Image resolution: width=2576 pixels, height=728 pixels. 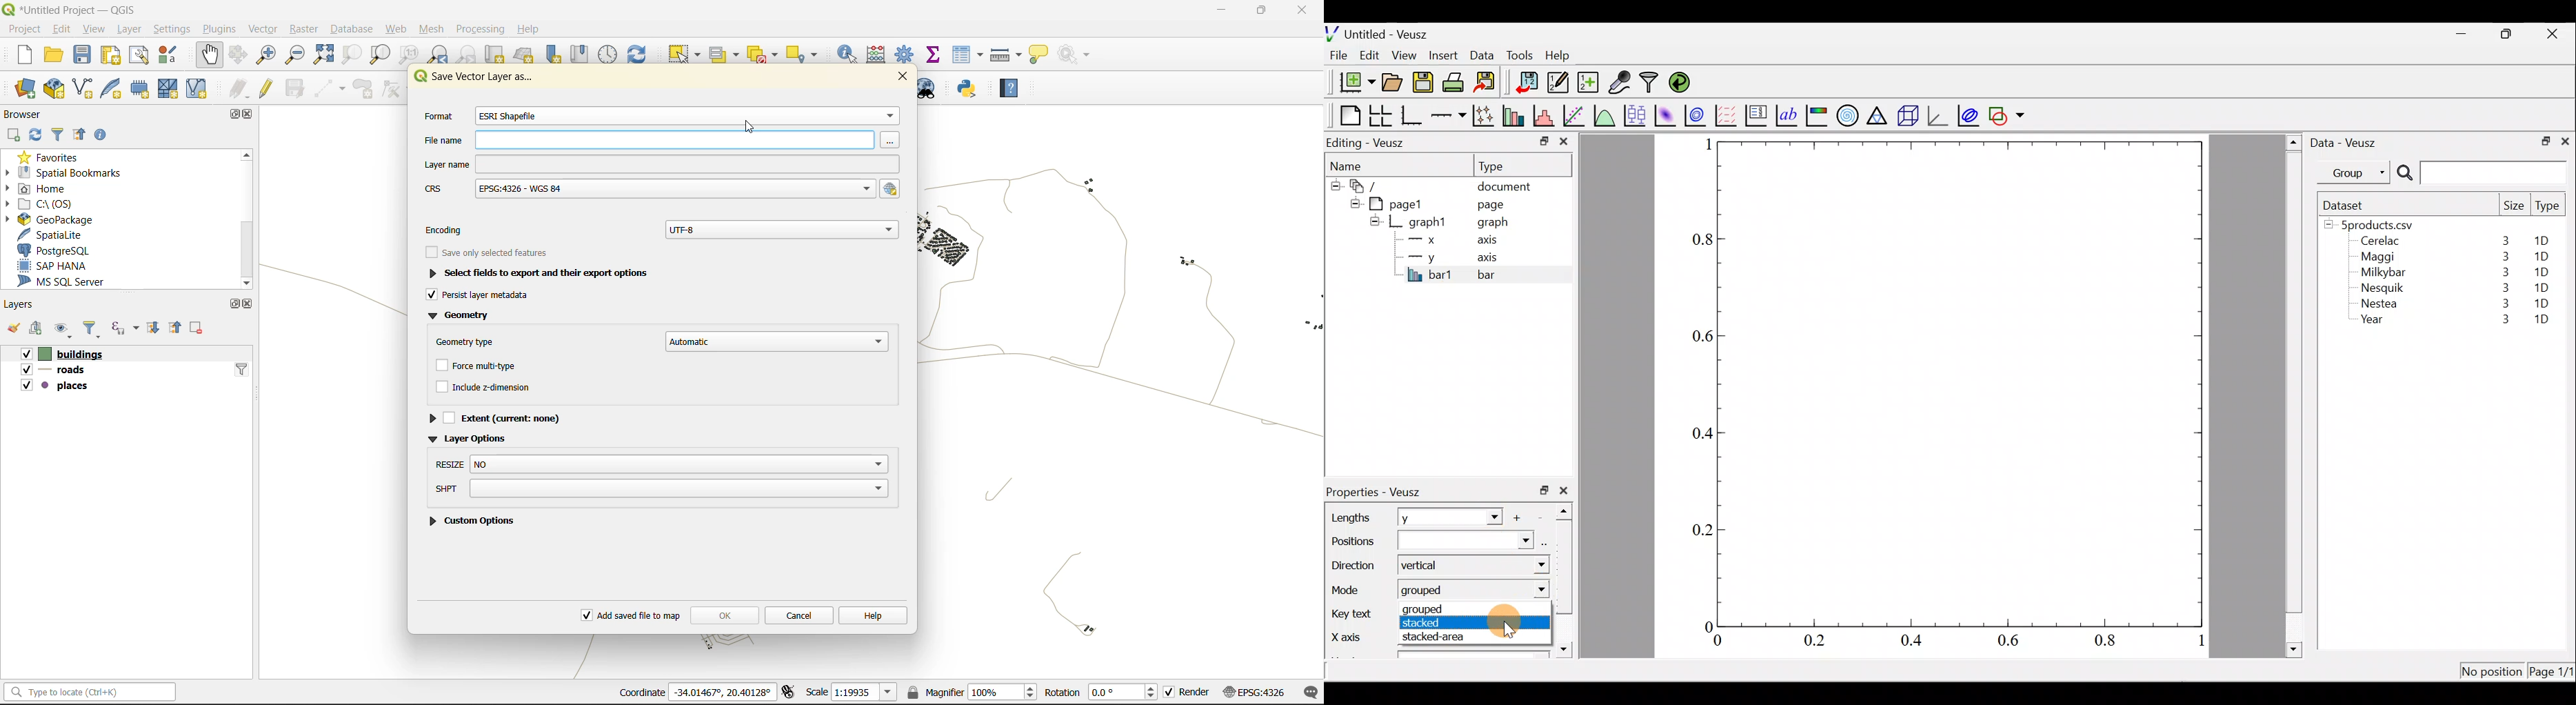 What do you see at coordinates (1505, 623) in the screenshot?
I see `Cursor` at bounding box center [1505, 623].